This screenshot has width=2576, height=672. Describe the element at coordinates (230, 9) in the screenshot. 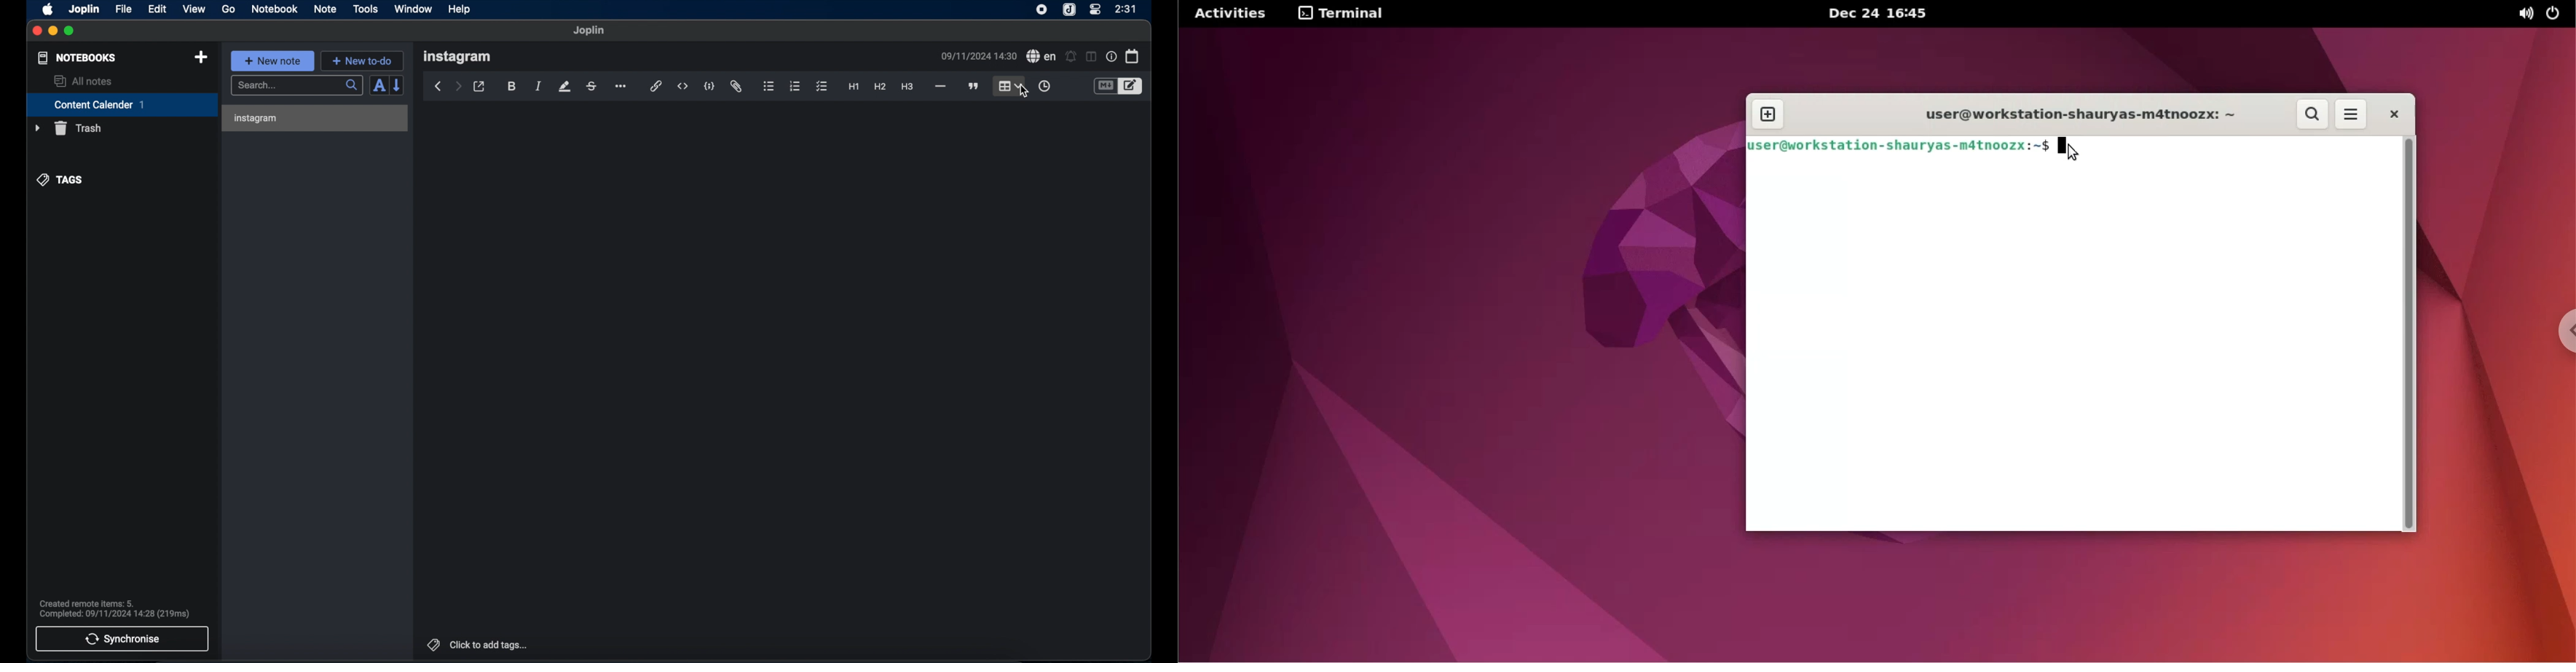

I see `go` at that location.